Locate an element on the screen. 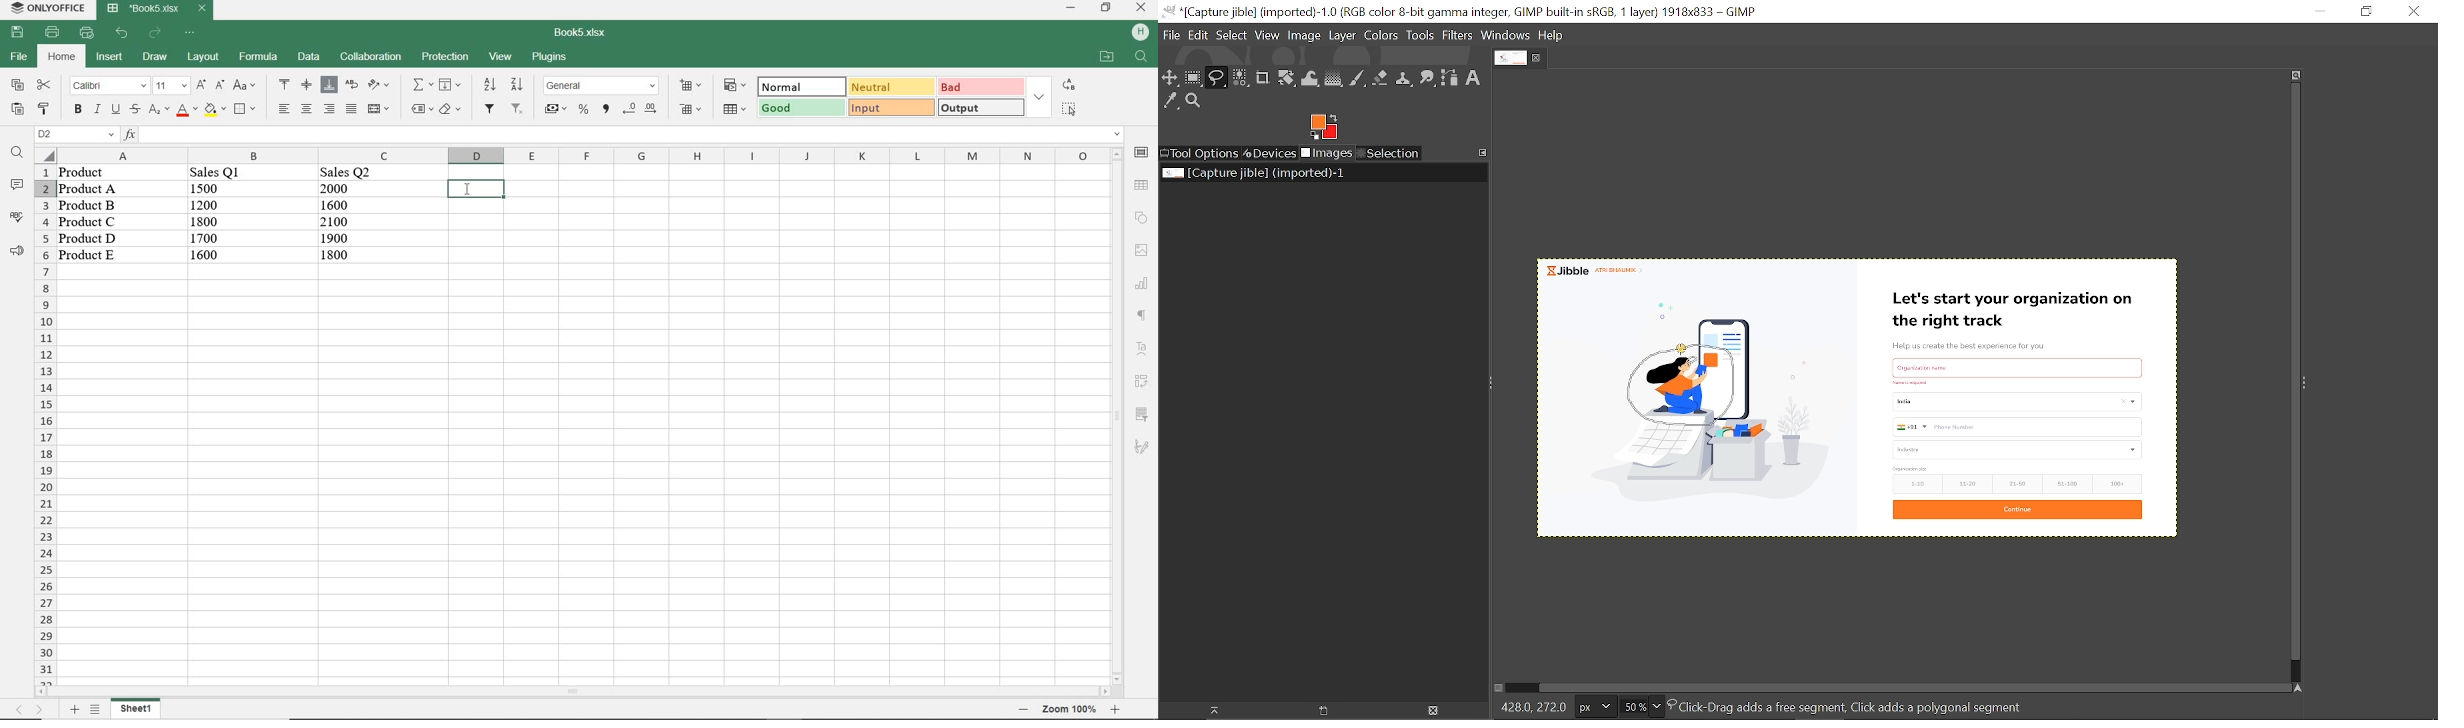 The image size is (2464, 728). font color is located at coordinates (184, 110).